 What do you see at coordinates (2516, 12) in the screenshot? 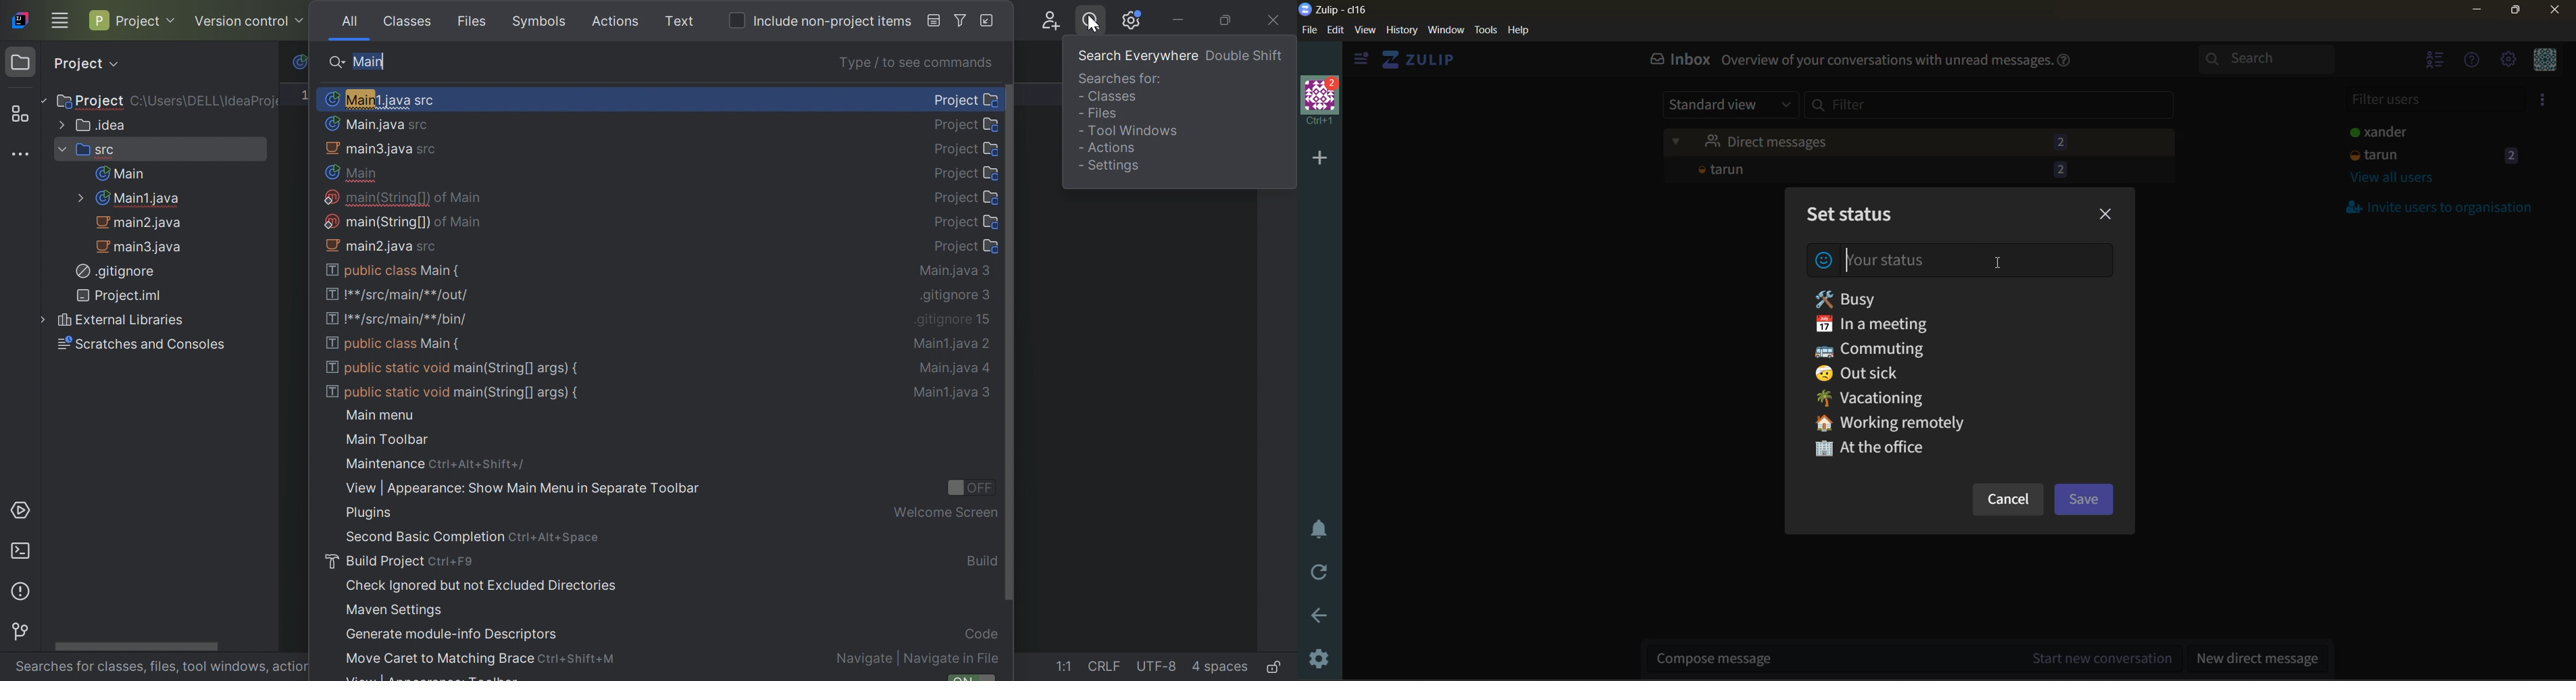
I see `maximize` at bounding box center [2516, 12].